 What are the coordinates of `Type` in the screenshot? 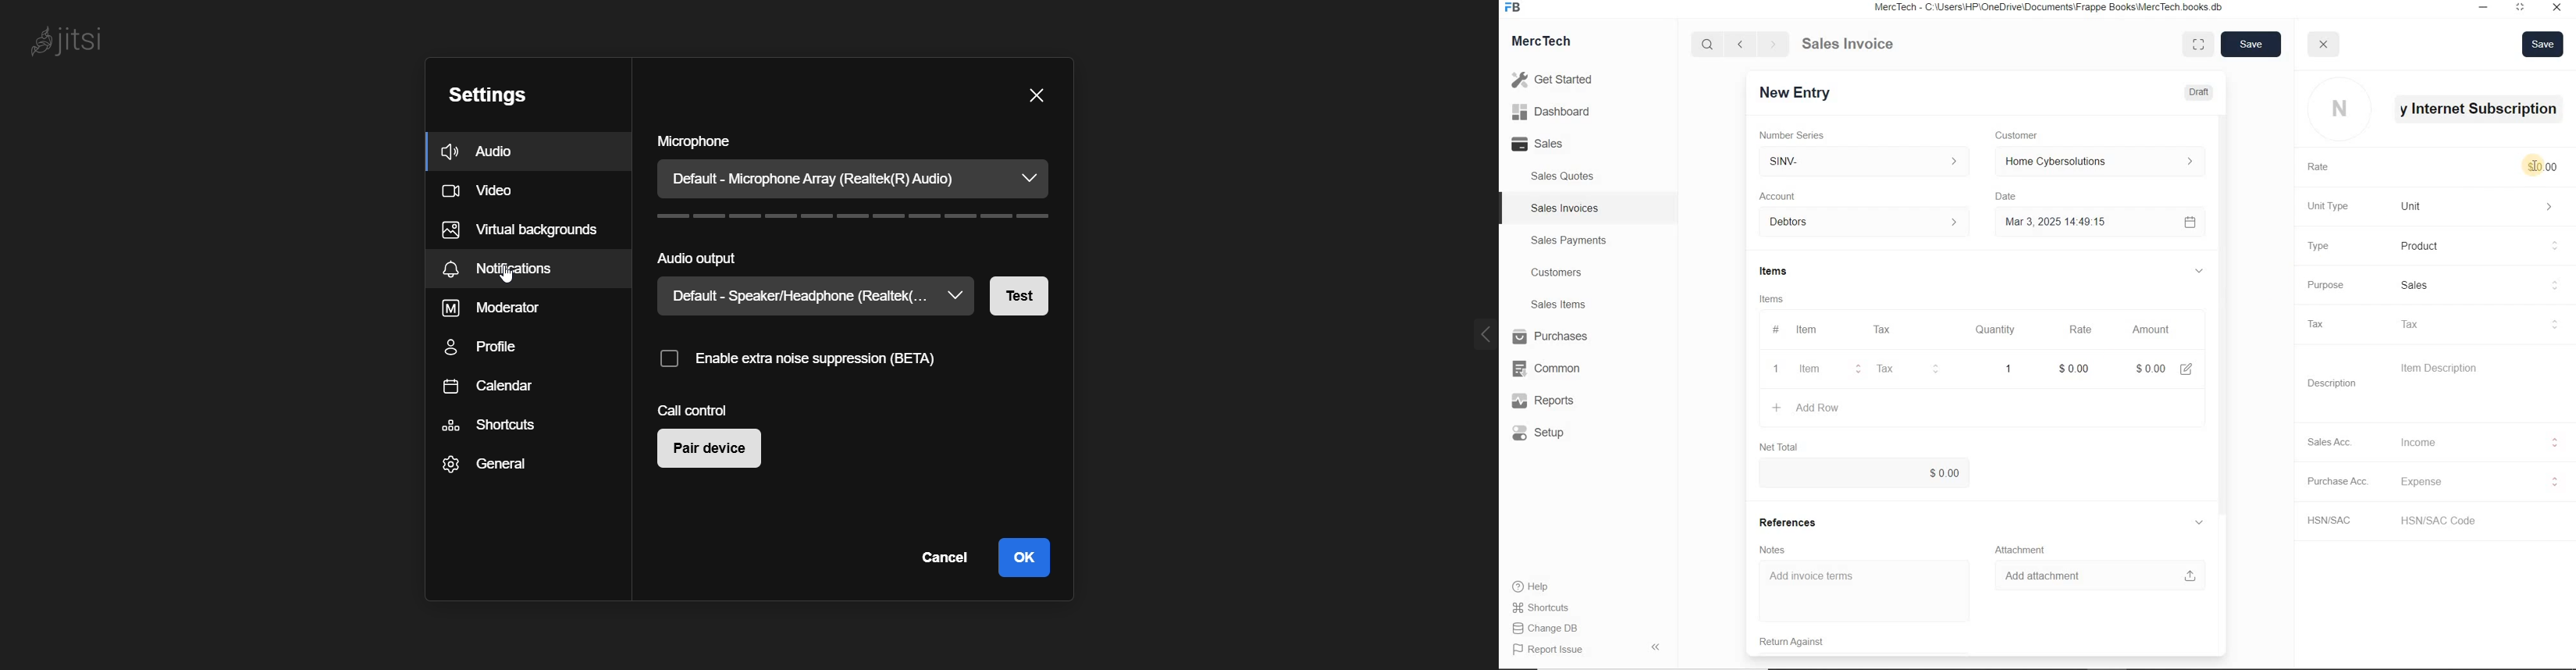 It's located at (2317, 246).